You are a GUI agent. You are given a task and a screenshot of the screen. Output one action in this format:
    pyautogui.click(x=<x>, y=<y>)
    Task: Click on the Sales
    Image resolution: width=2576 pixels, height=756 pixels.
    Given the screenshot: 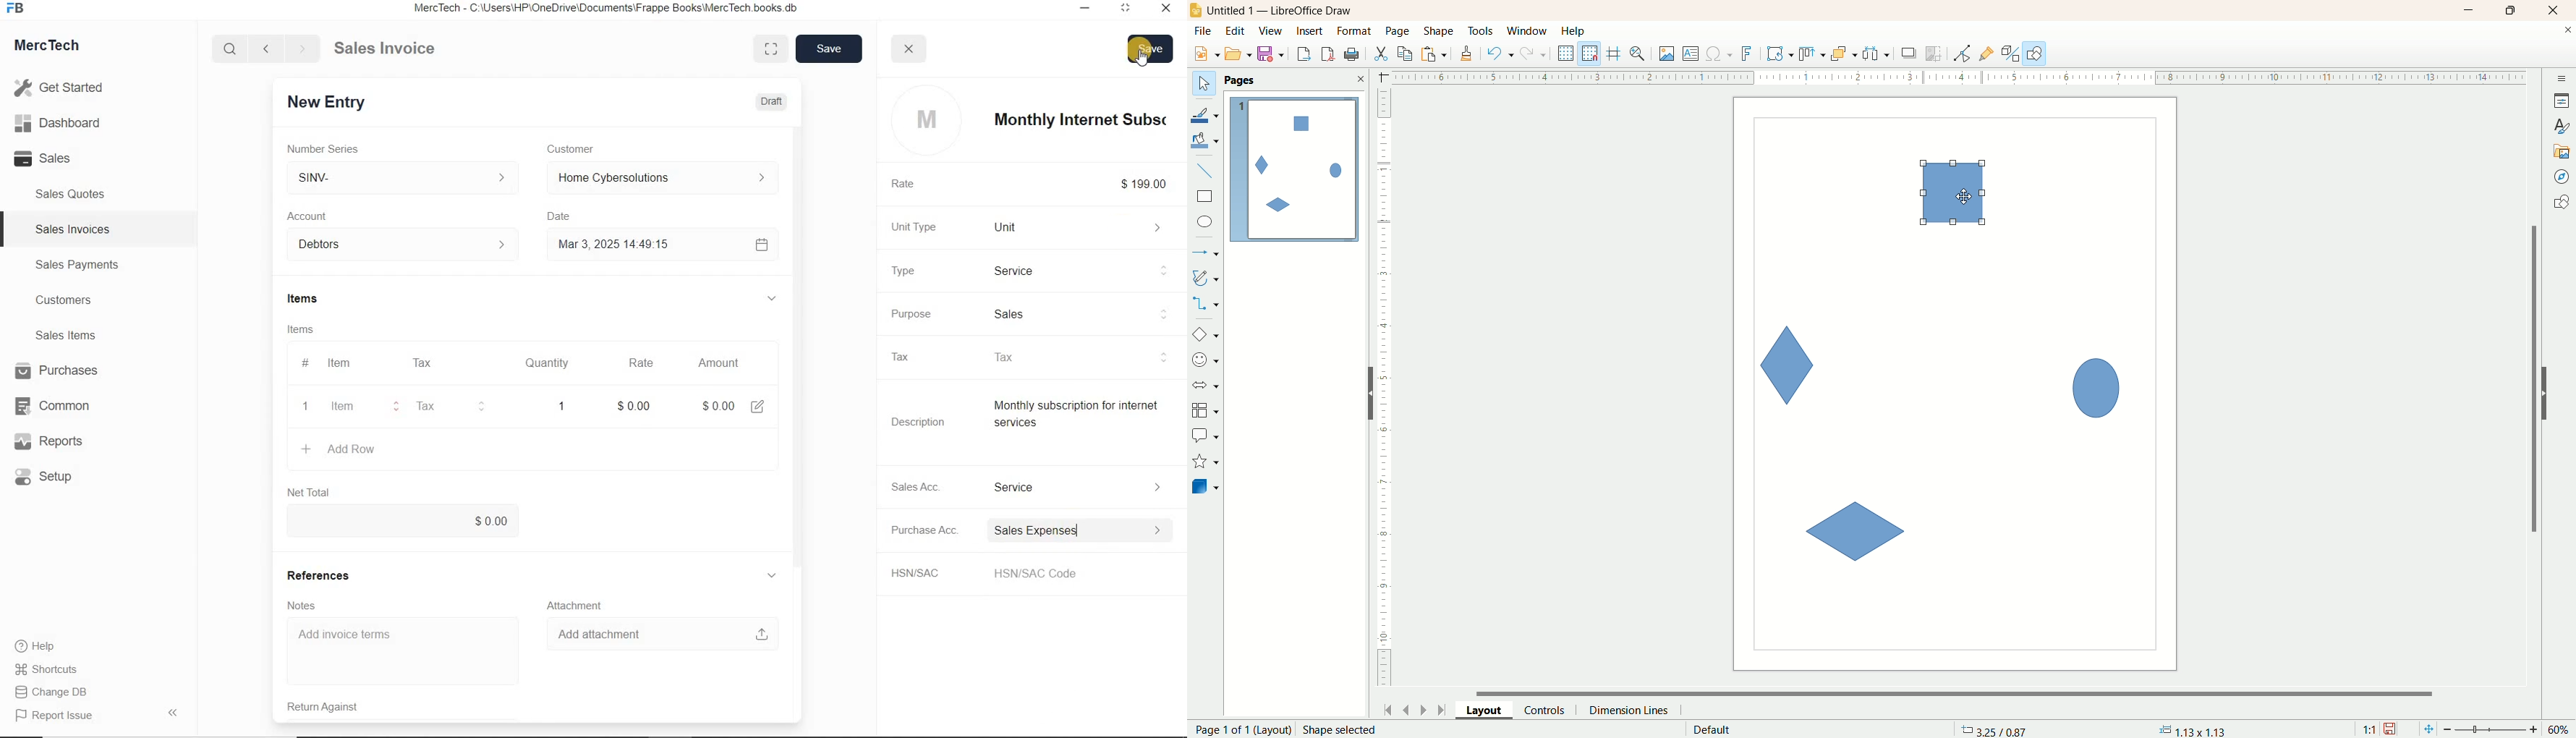 What is the action you would take?
    pyautogui.click(x=64, y=158)
    